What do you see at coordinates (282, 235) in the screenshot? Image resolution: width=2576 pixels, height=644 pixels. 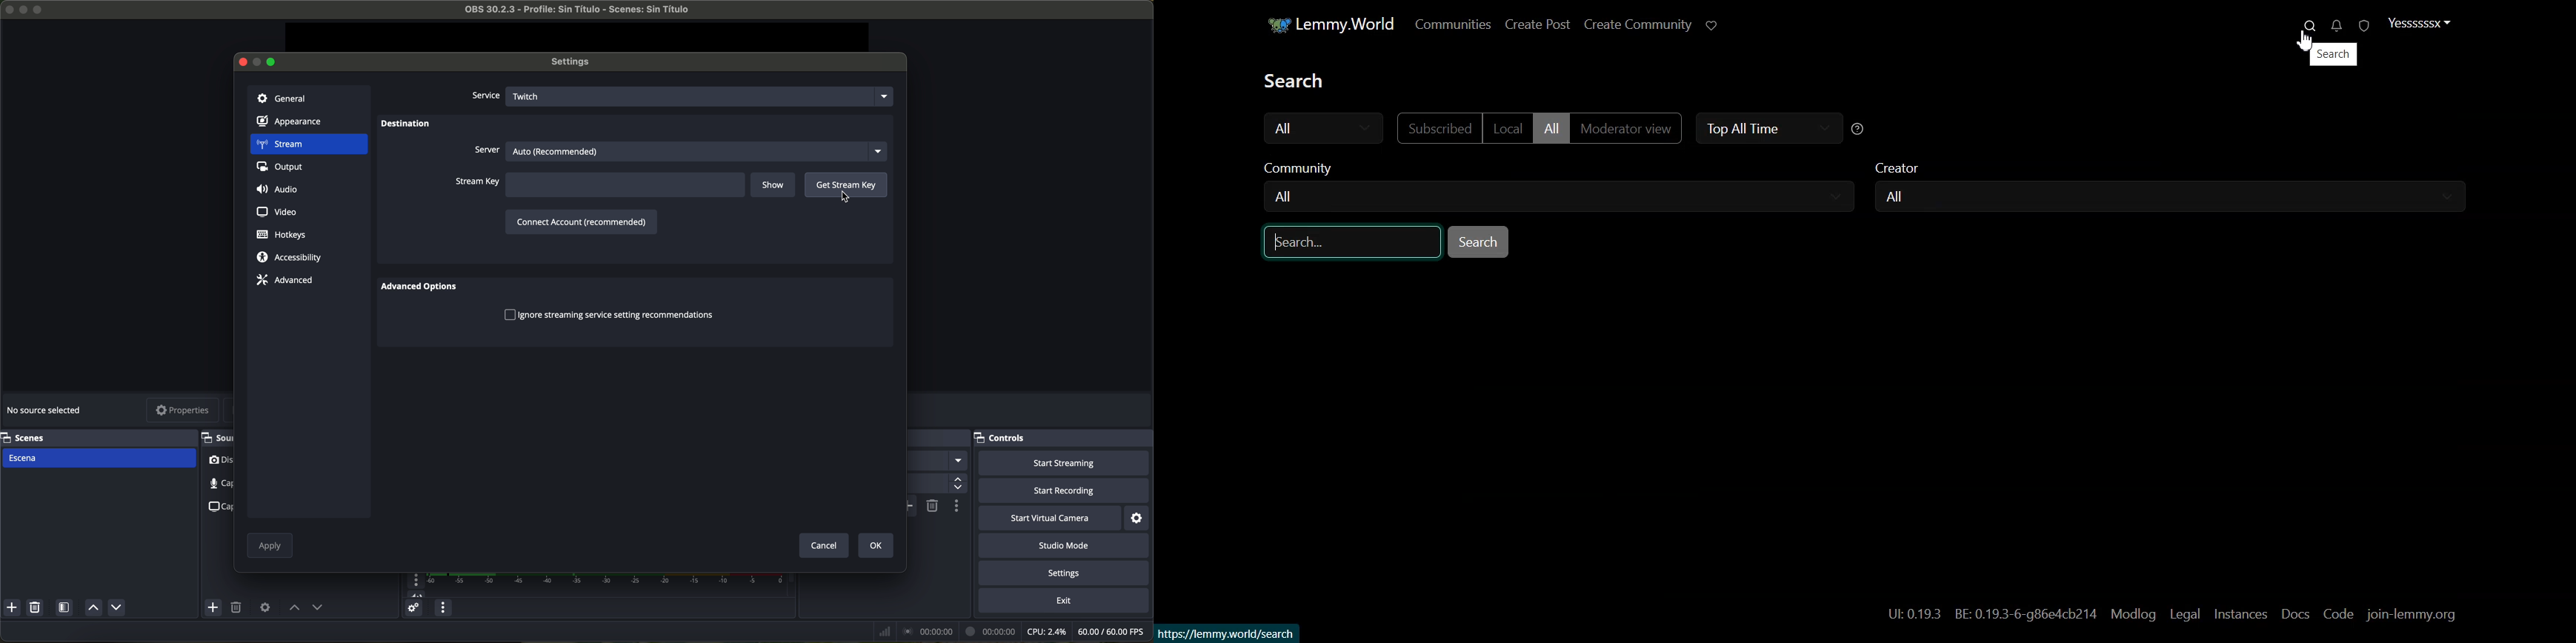 I see `hotkeys` at bounding box center [282, 235].